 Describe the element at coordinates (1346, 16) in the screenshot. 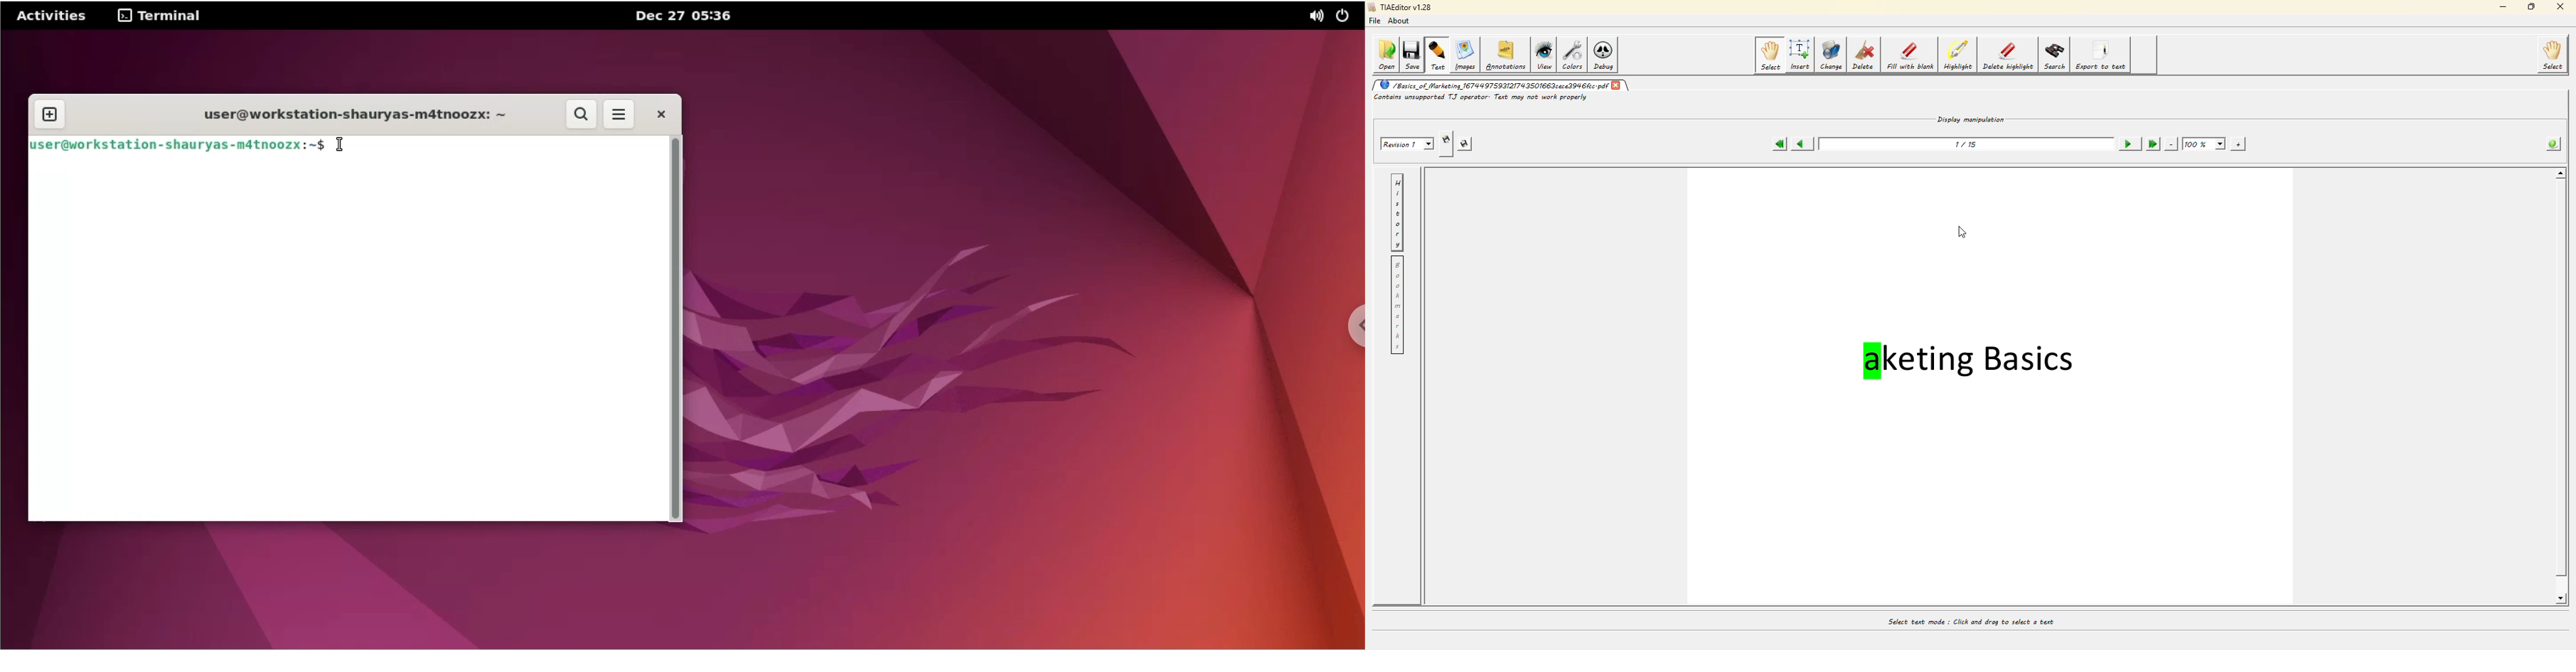

I see `power options` at that location.